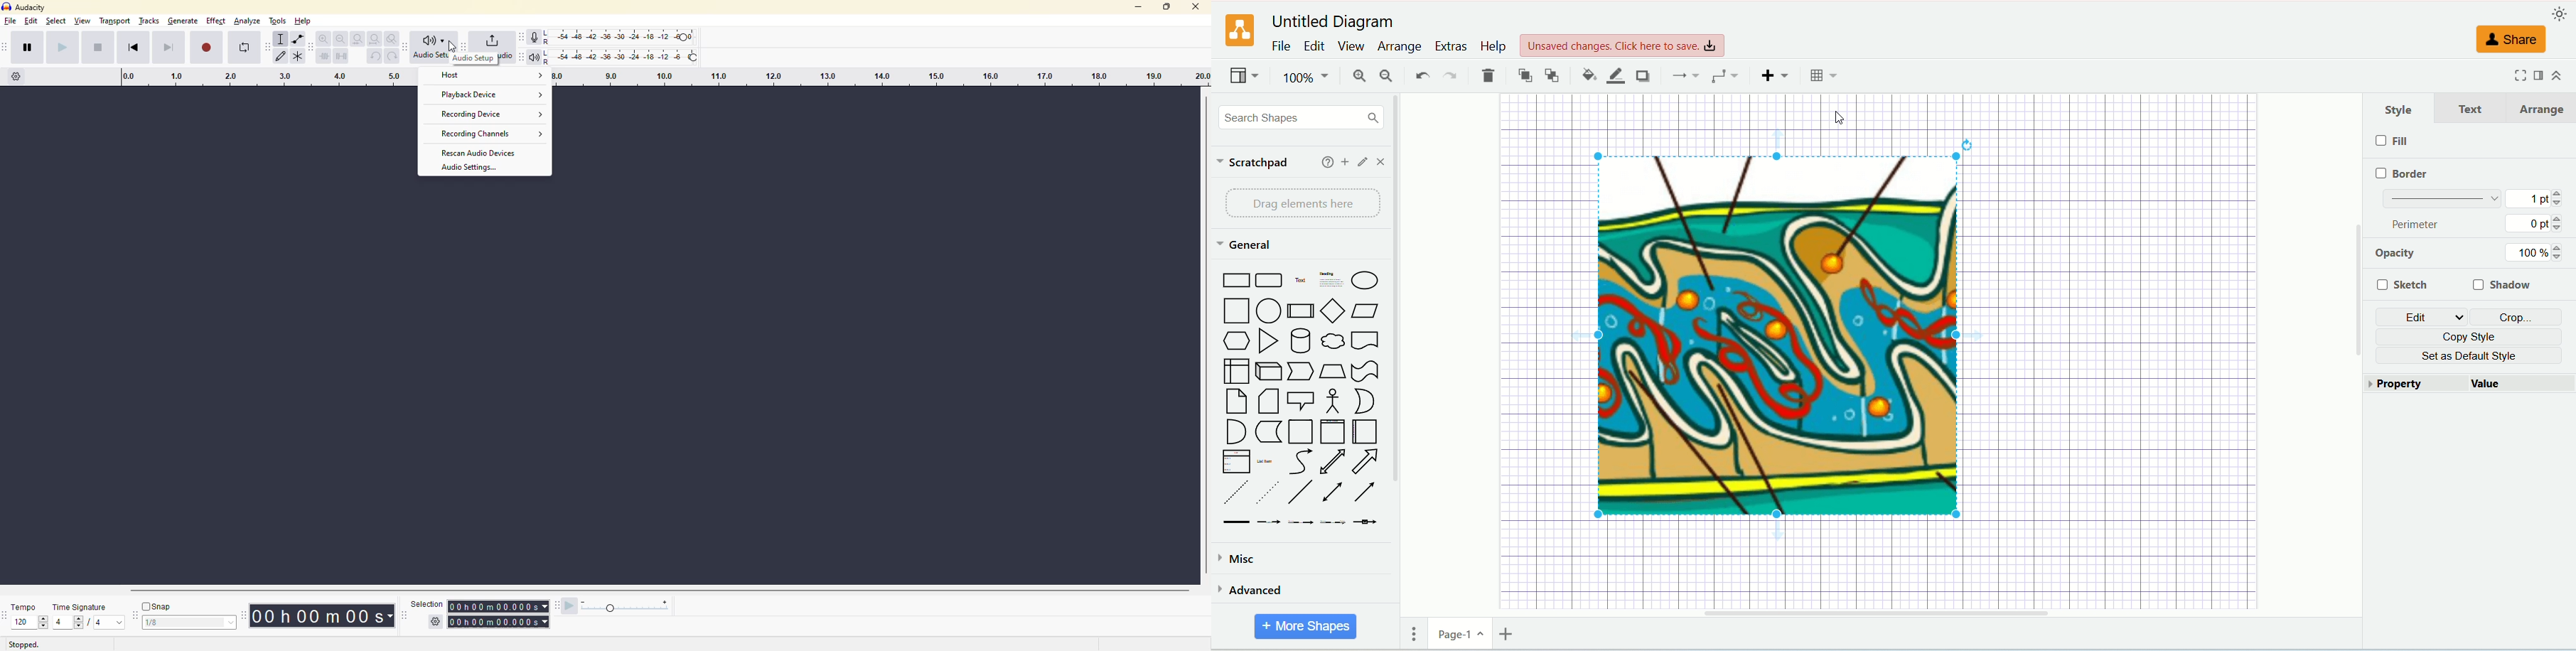 The width and height of the screenshot is (2576, 672). I want to click on arrange, so click(2546, 107).